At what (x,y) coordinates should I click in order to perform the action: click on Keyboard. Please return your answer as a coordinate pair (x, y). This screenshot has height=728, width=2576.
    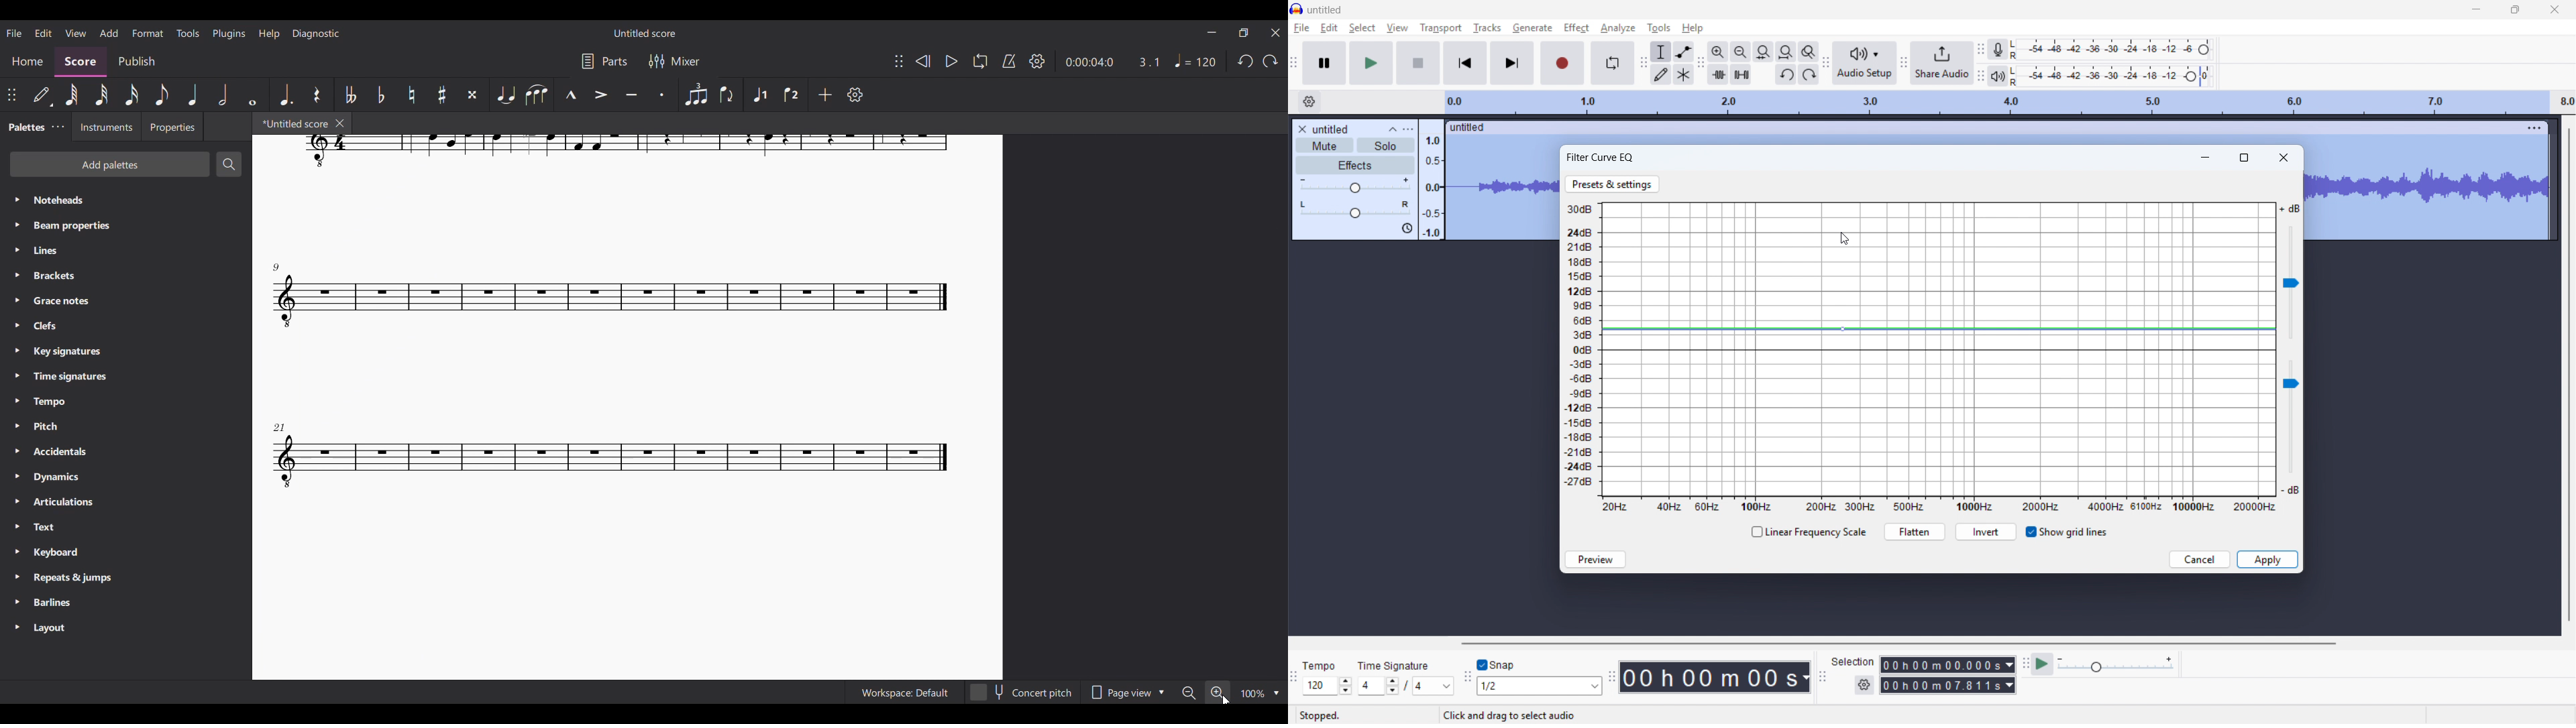
    Looking at the image, I should click on (125, 552).